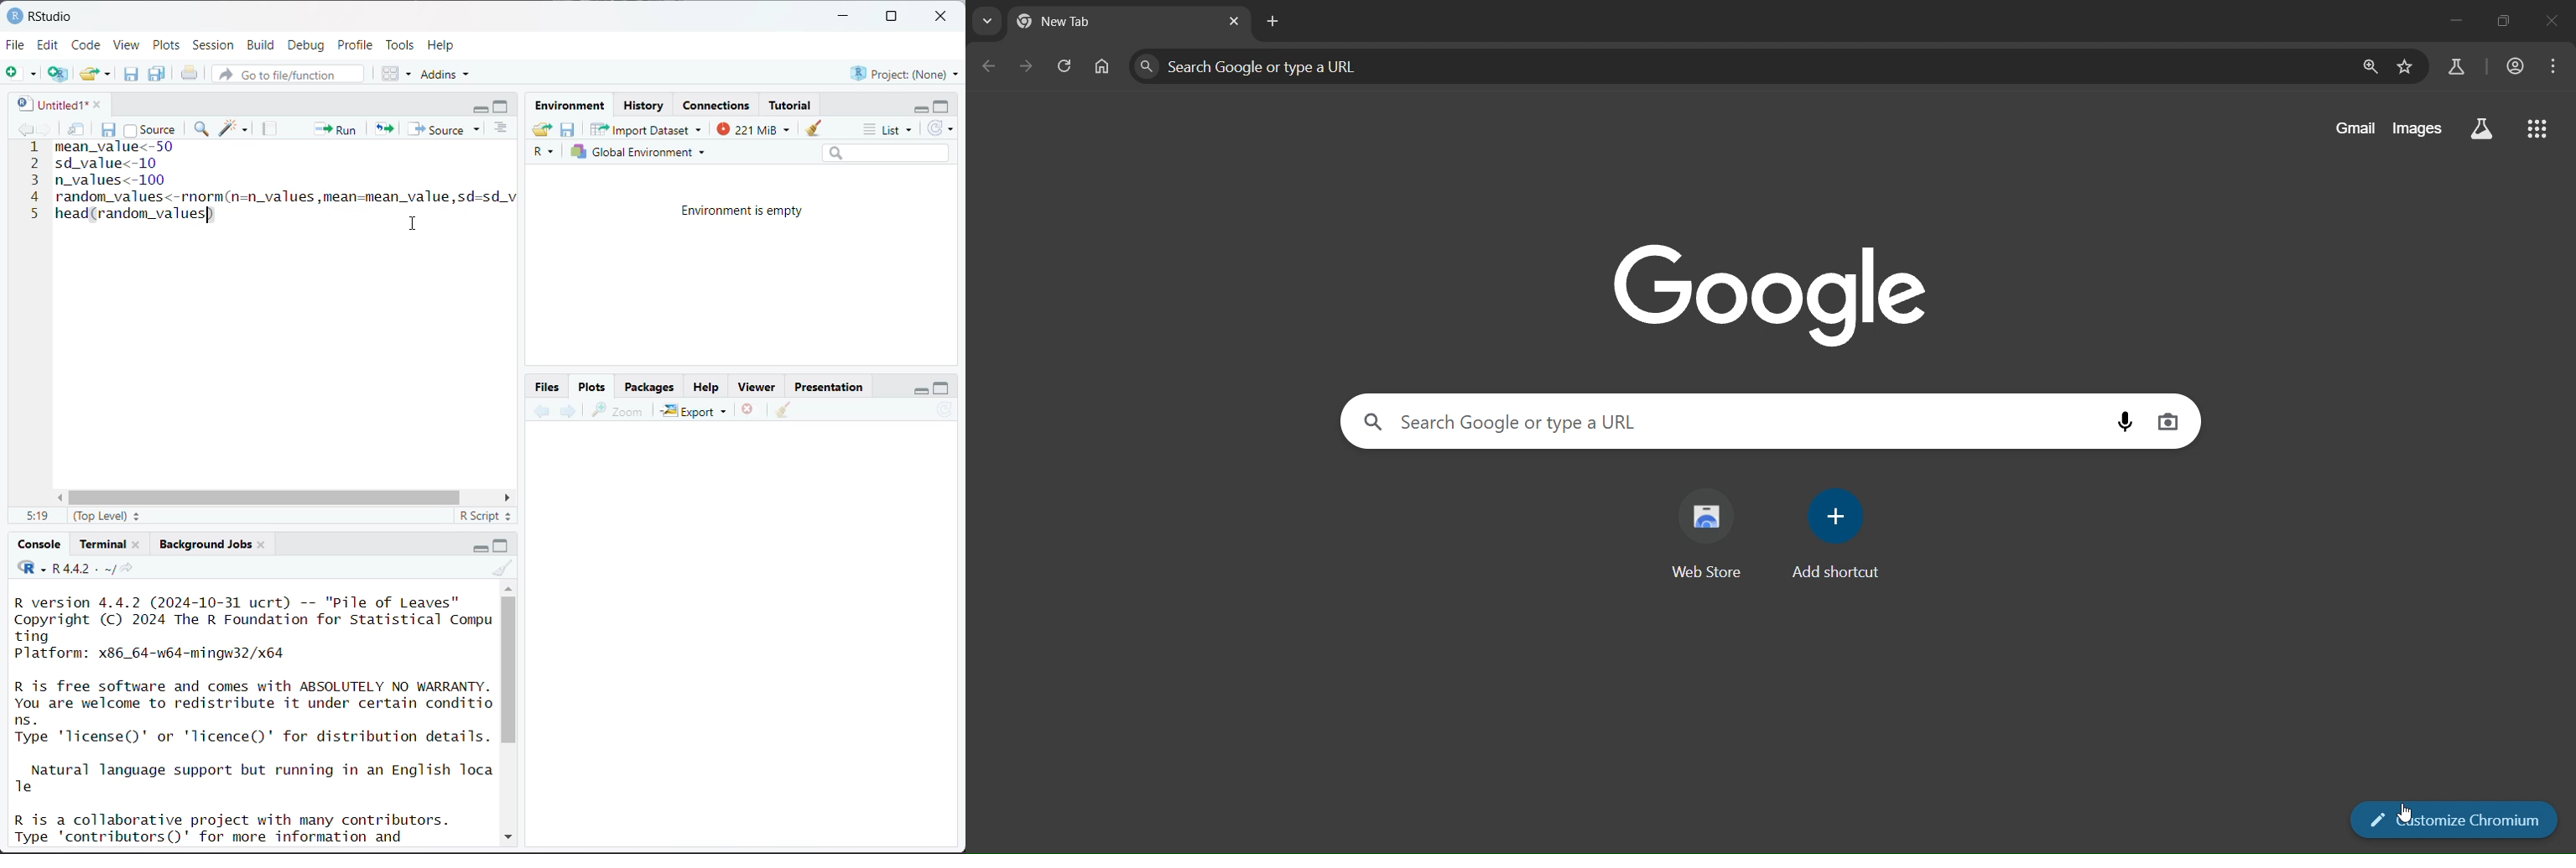 The width and height of the screenshot is (2576, 868). I want to click on remove the current plot, so click(749, 412).